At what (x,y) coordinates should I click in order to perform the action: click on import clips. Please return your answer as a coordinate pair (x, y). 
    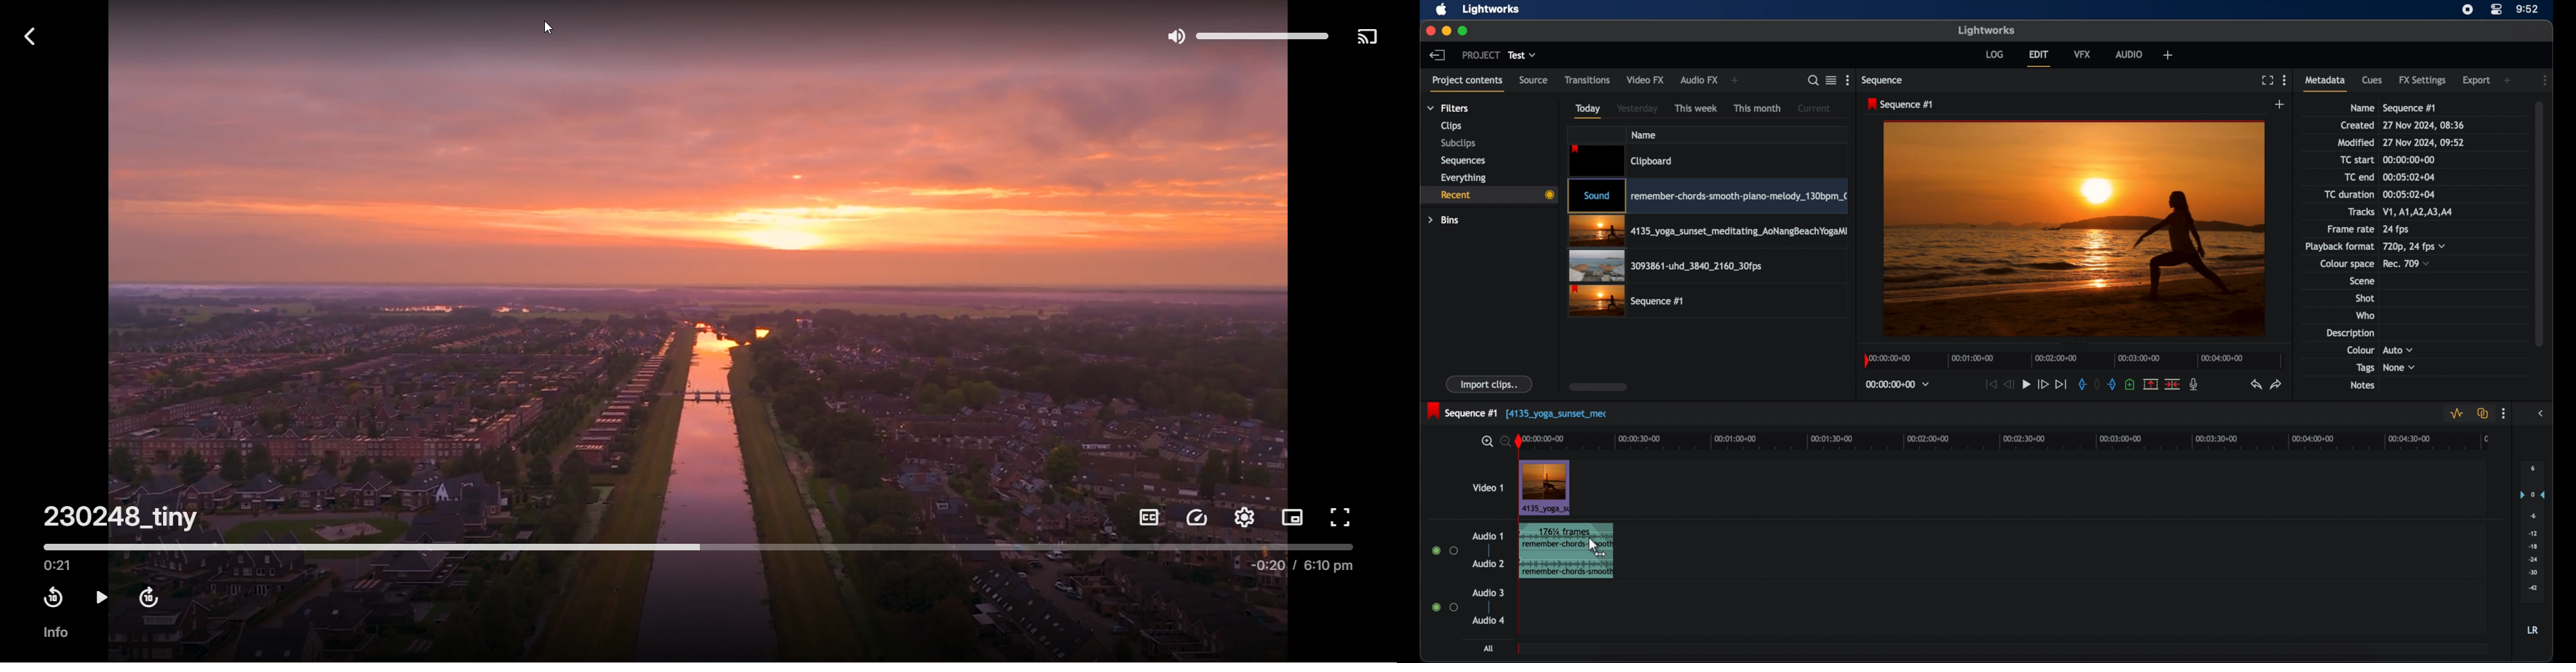
    Looking at the image, I should click on (1490, 384).